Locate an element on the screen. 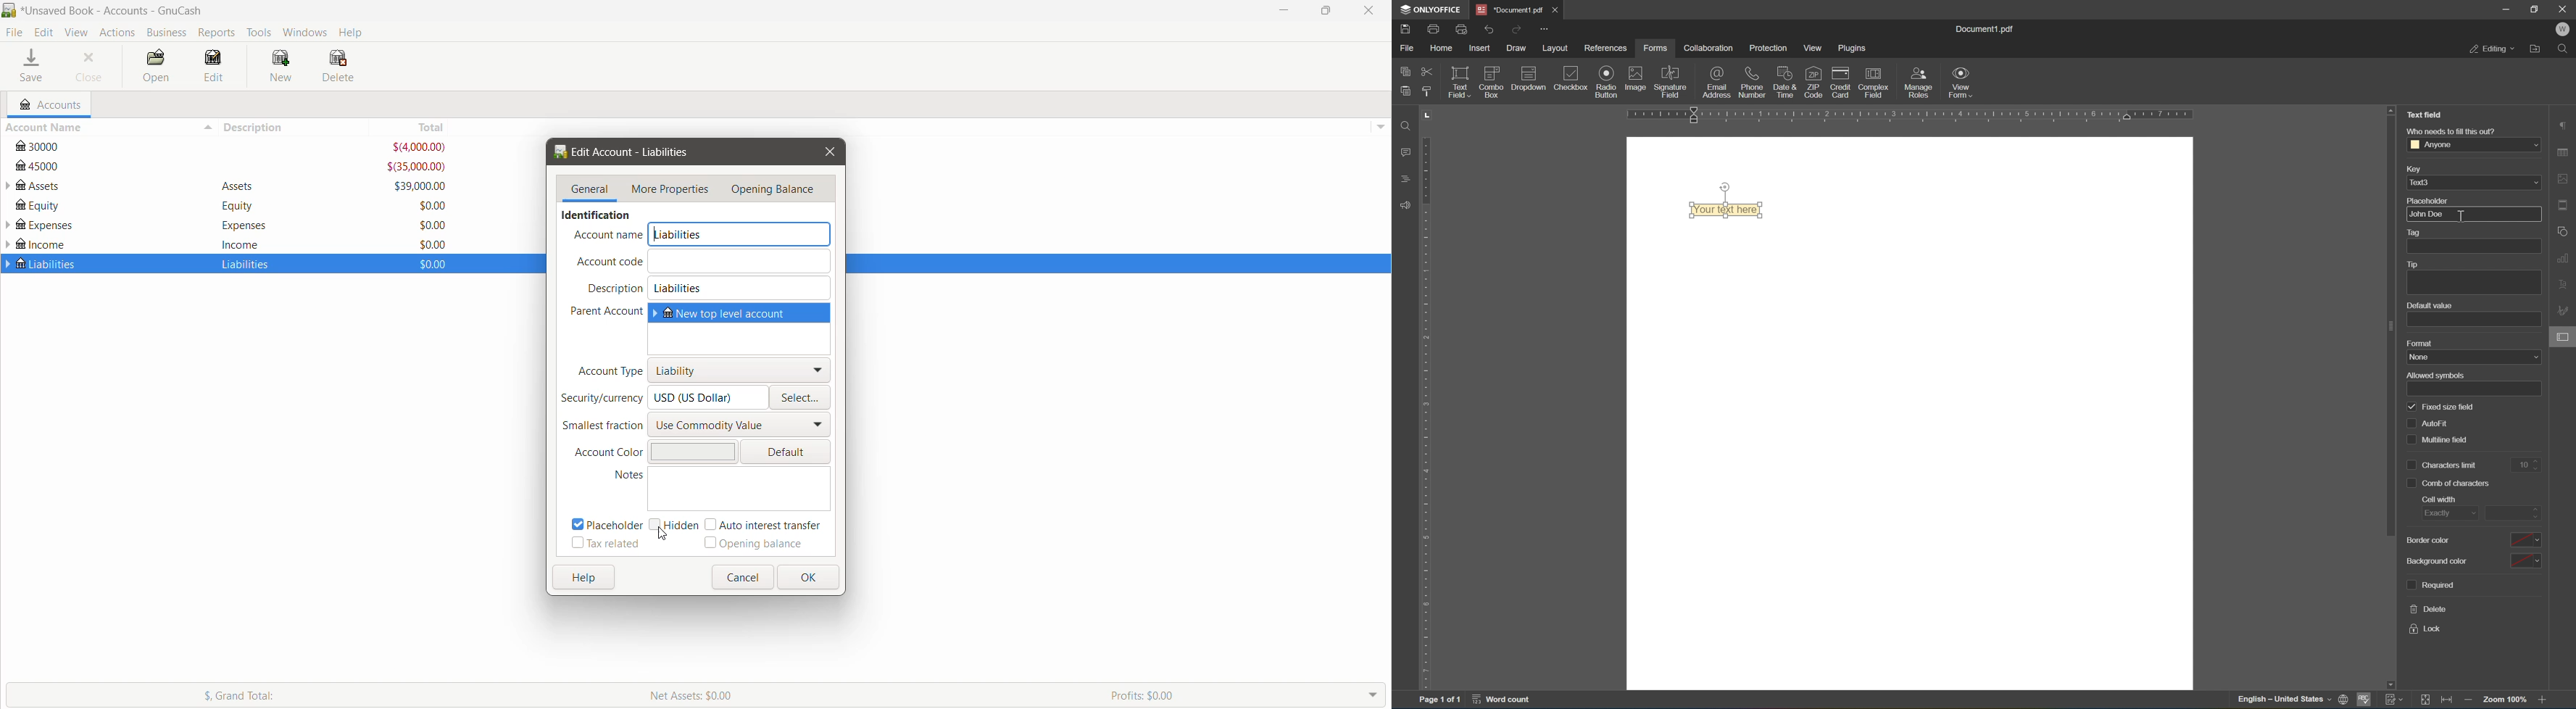  editing is located at coordinates (2491, 50).